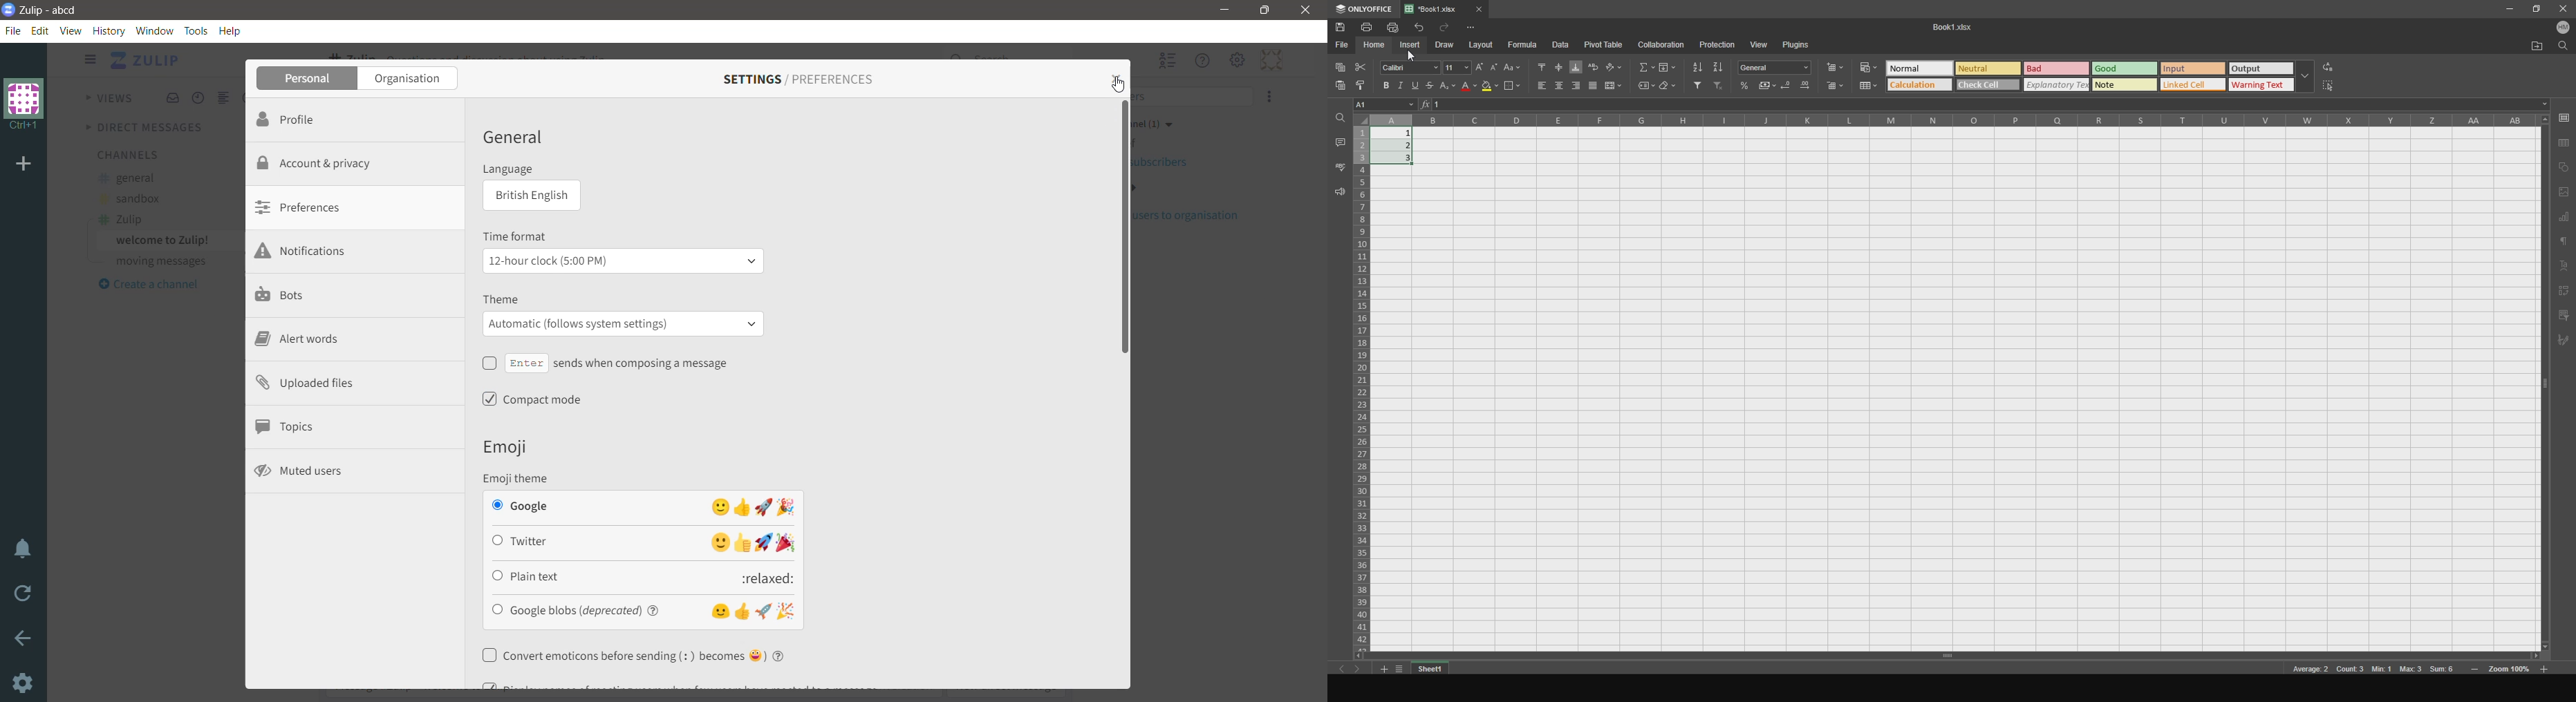 This screenshot has height=728, width=2576. What do you see at coordinates (800, 79) in the screenshot?
I see `Settings/Preferences` at bounding box center [800, 79].